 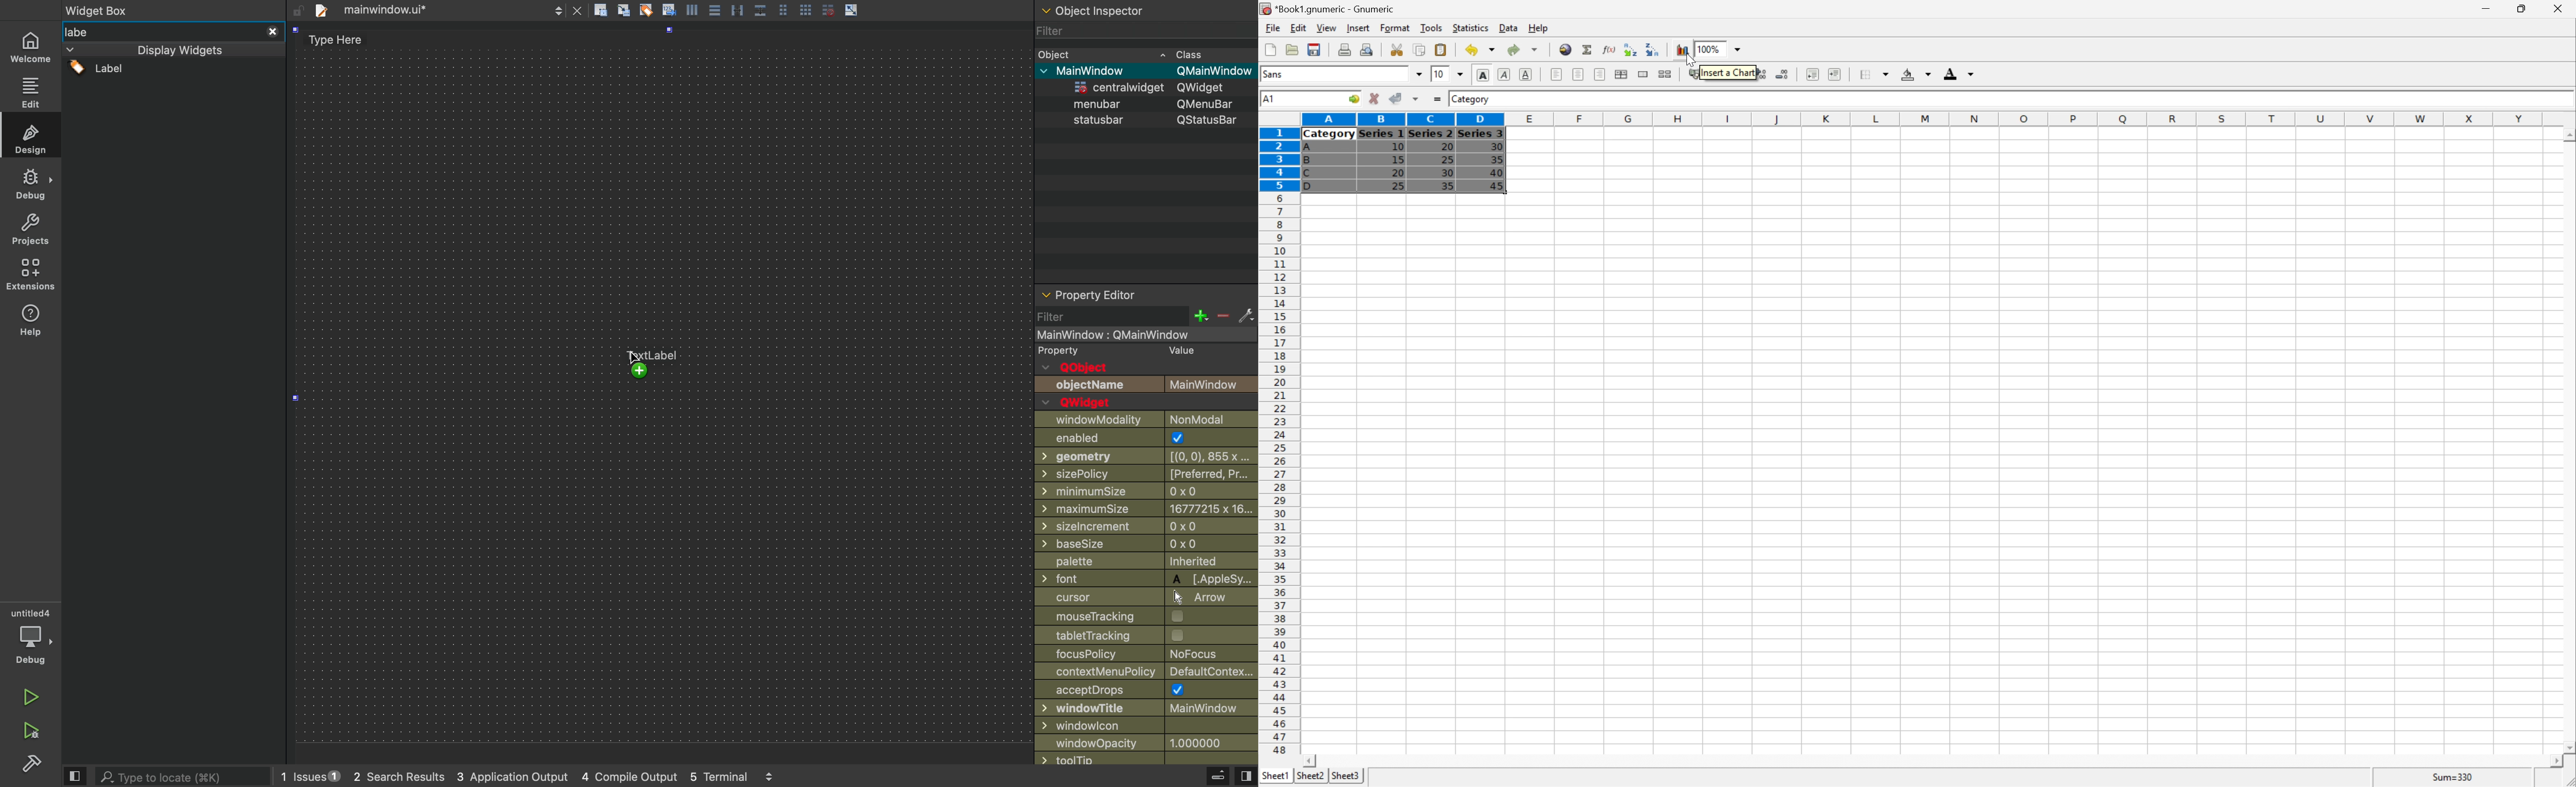 What do you see at coordinates (1430, 133) in the screenshot?
I see `Series 2` at bounding box center [1430, 133].